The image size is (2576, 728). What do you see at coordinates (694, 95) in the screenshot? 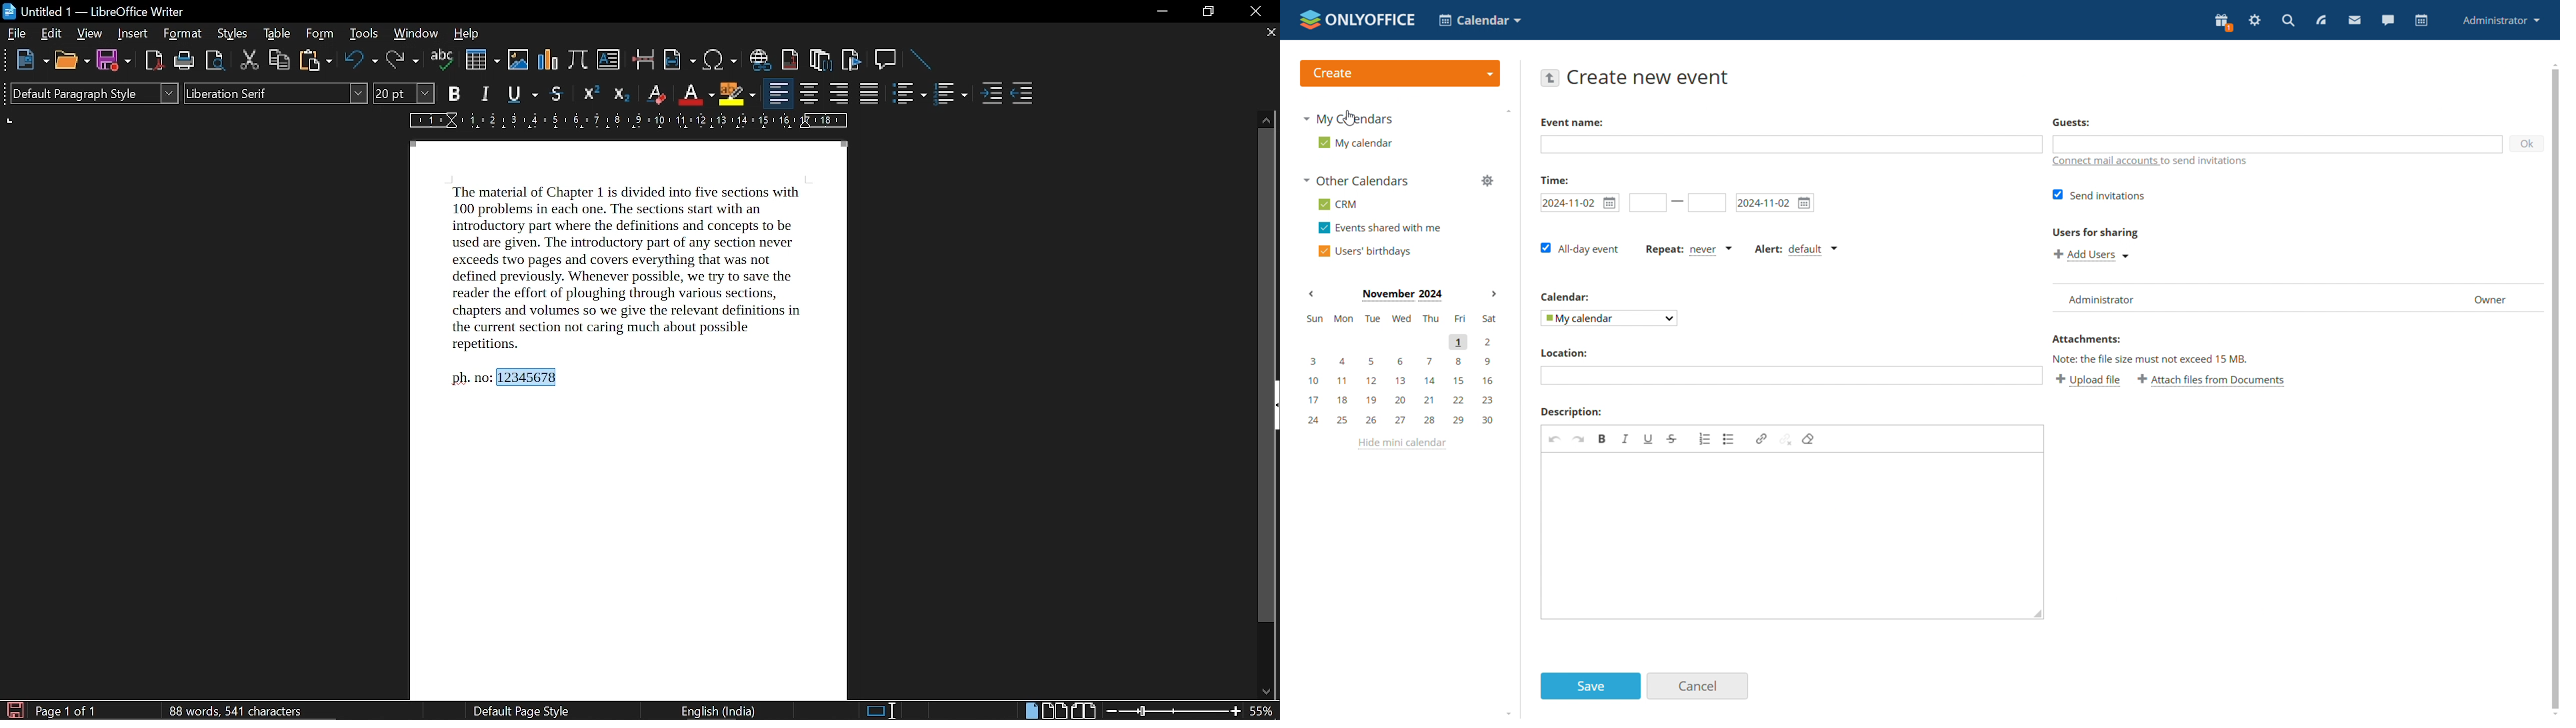
I see `font color` at bounding box center [694, 95].